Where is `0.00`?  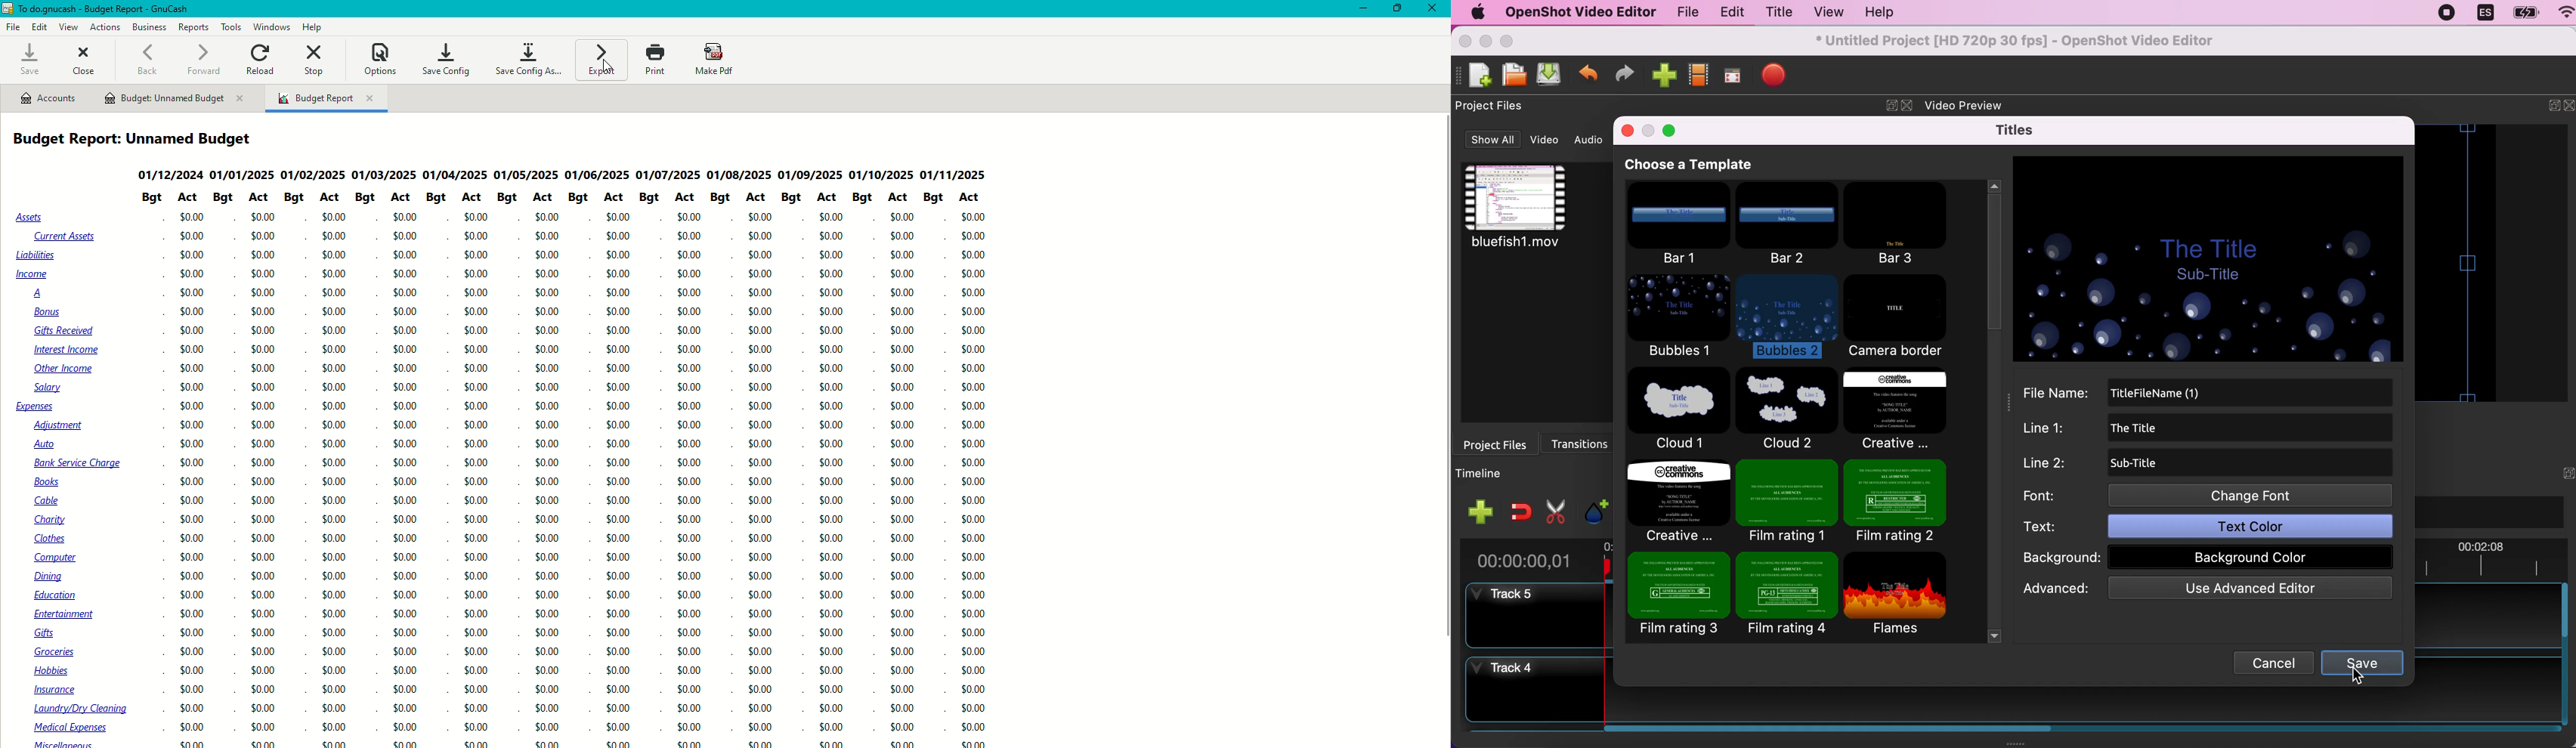 0.00 is located at coordinates (191, 292).